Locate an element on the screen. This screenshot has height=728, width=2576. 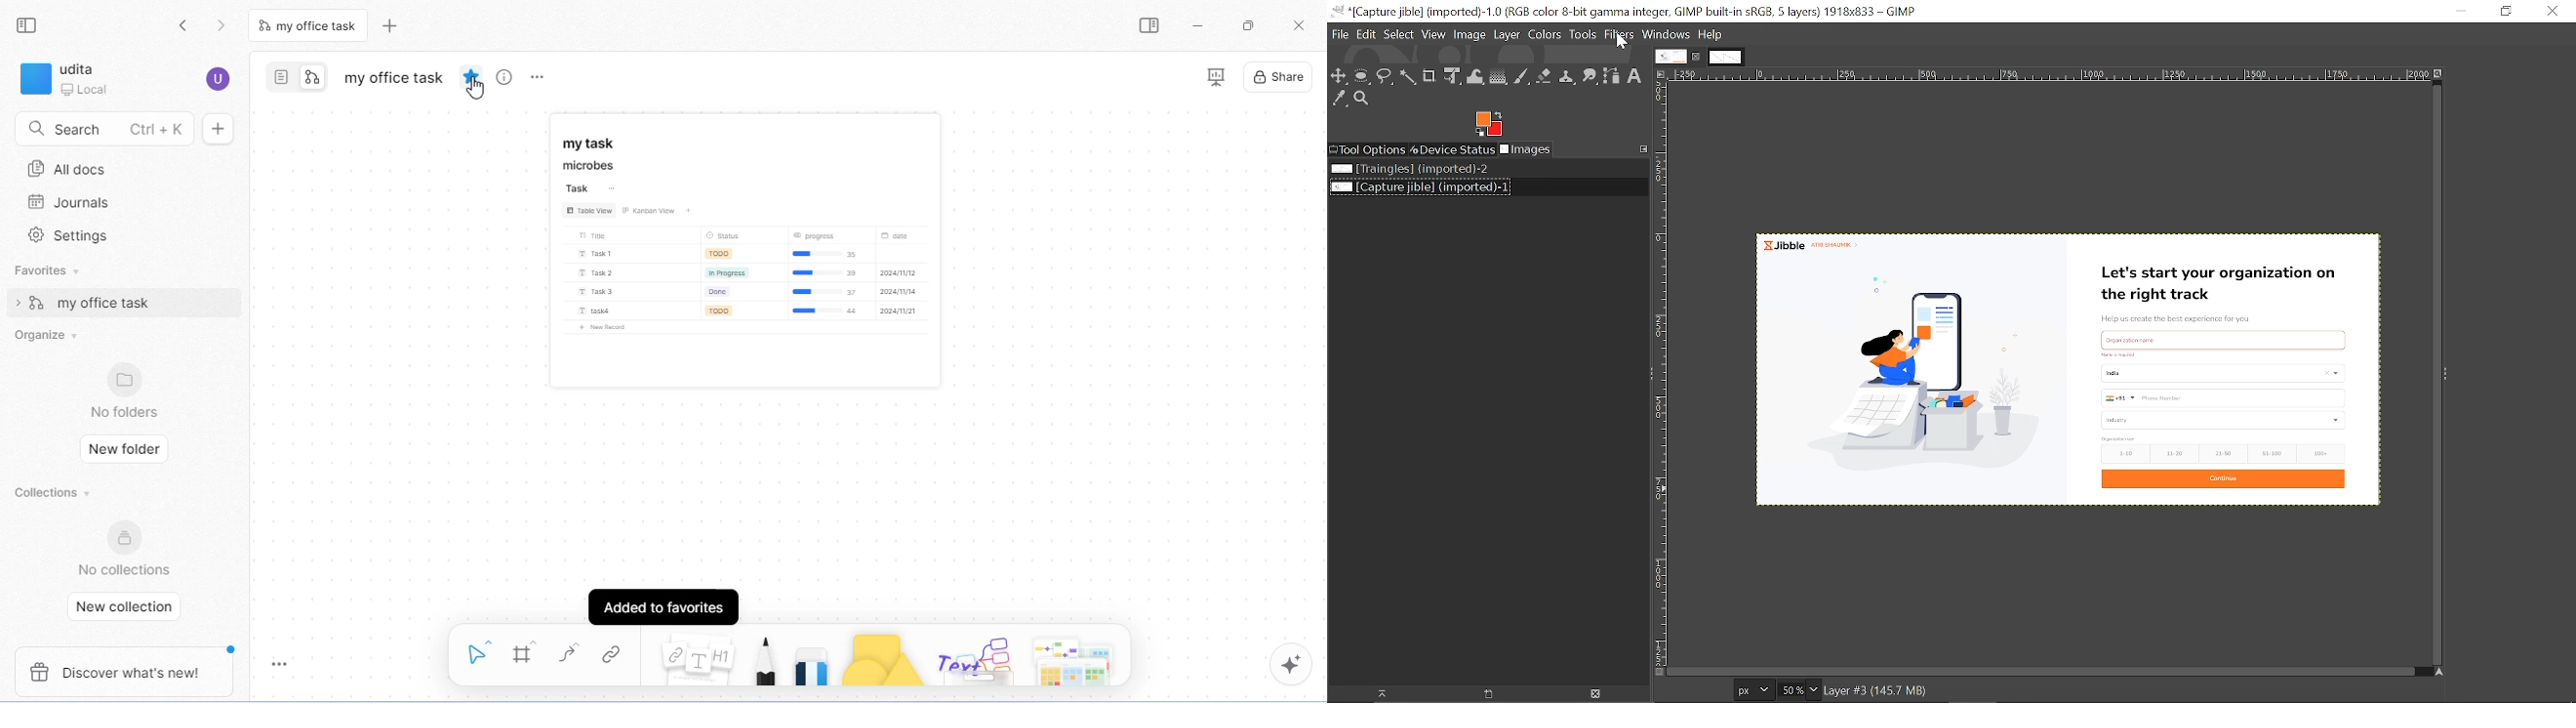
Foreground color is located at coordinates (1488, 124).